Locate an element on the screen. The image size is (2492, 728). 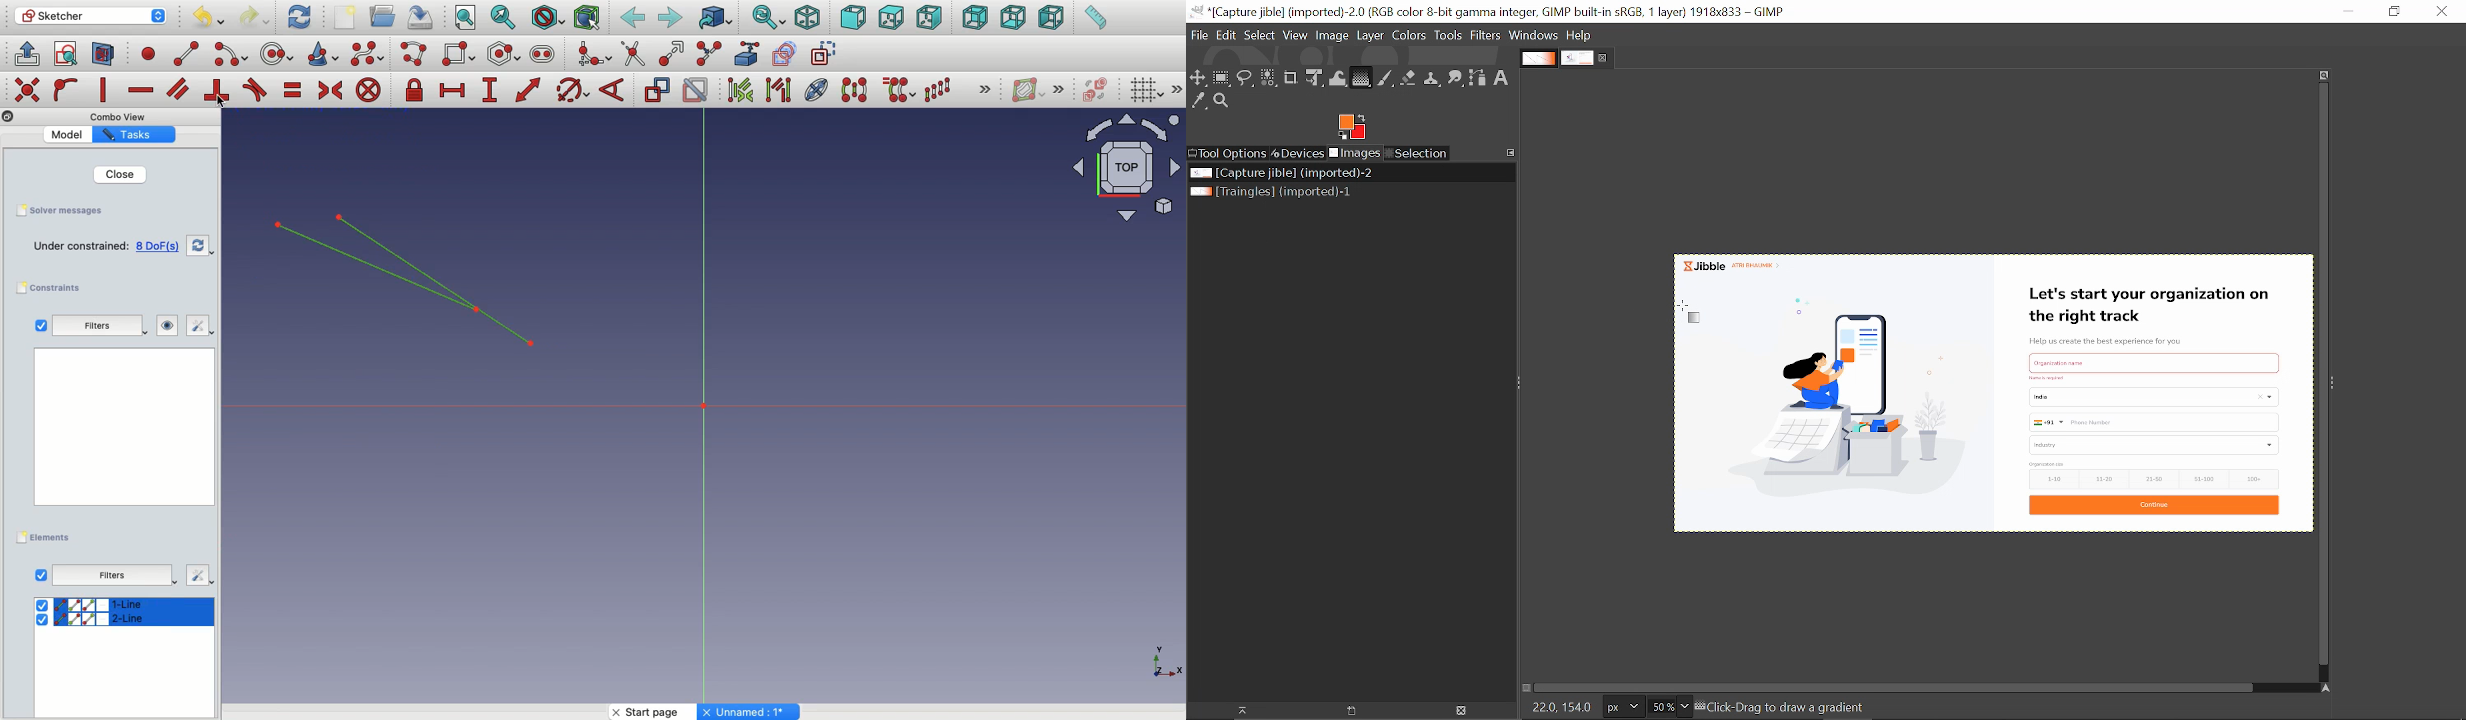
 is located at coordinates (7, 117).